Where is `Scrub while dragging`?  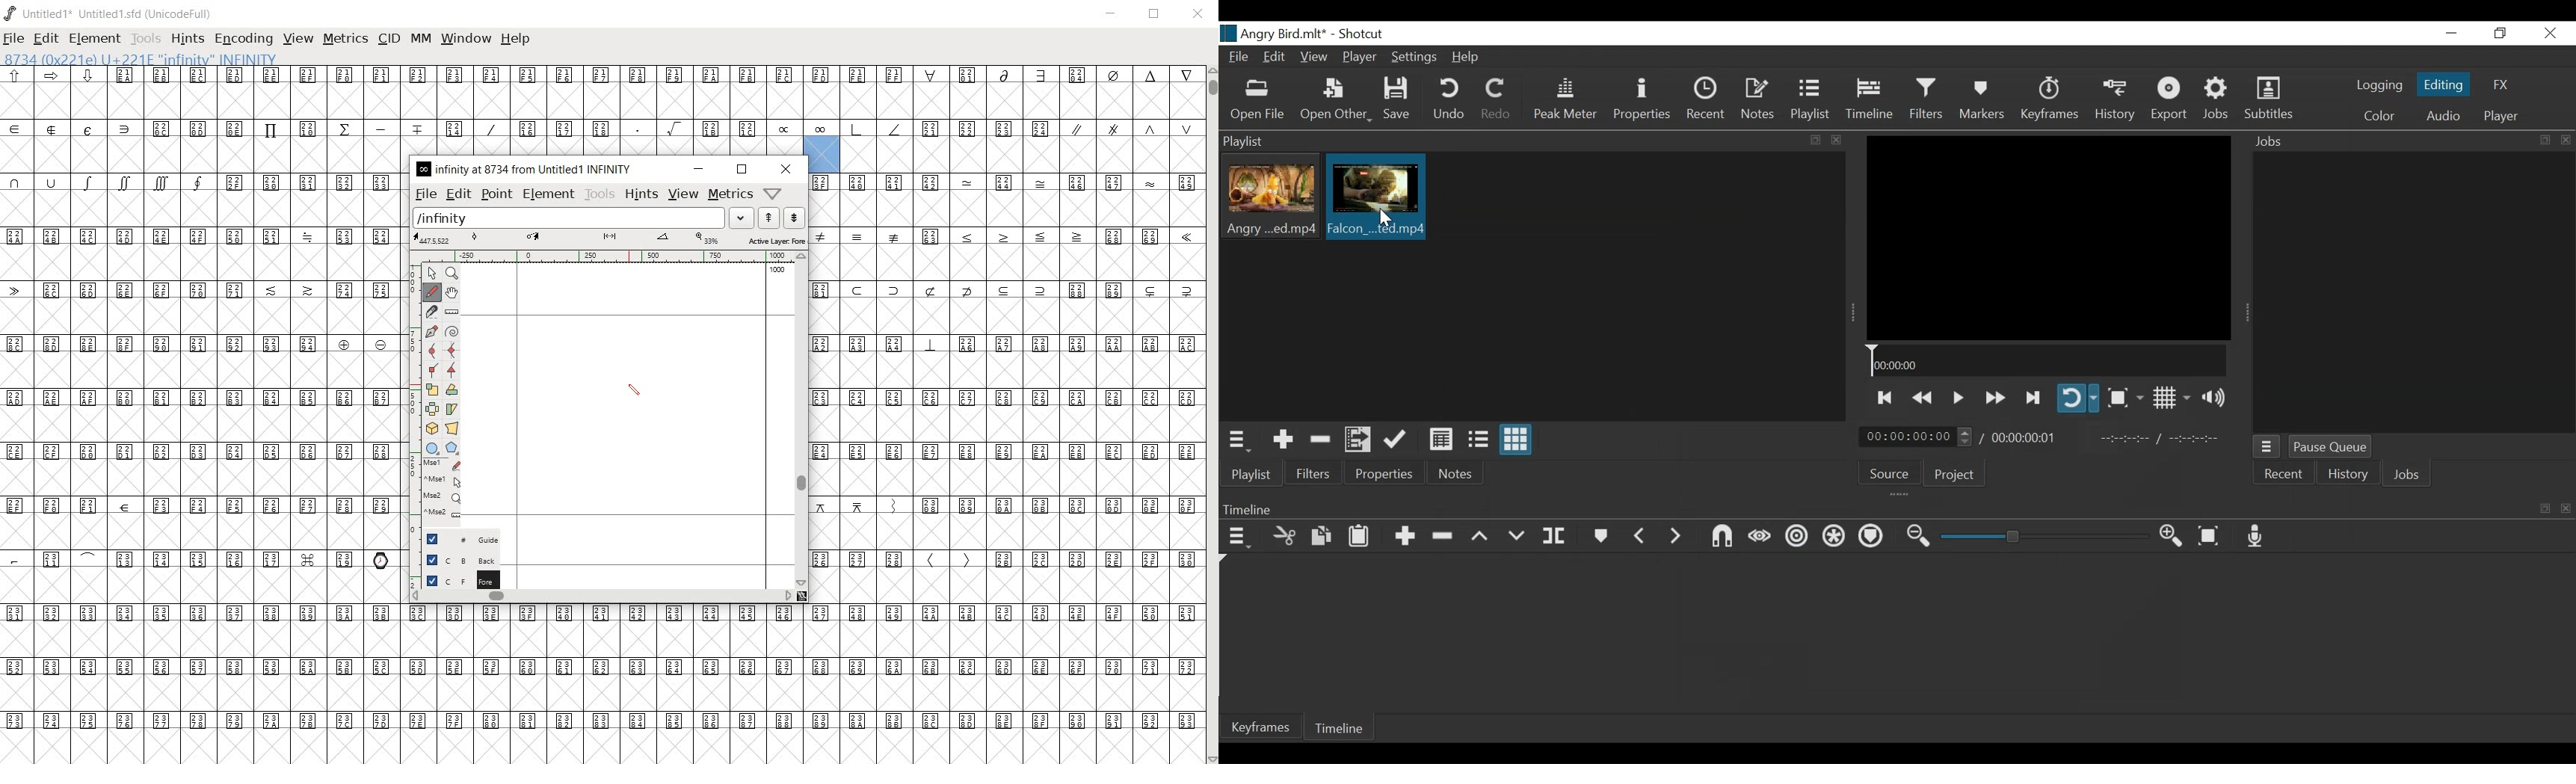
Scrub while dragging is located at coordinates (1762, 538).